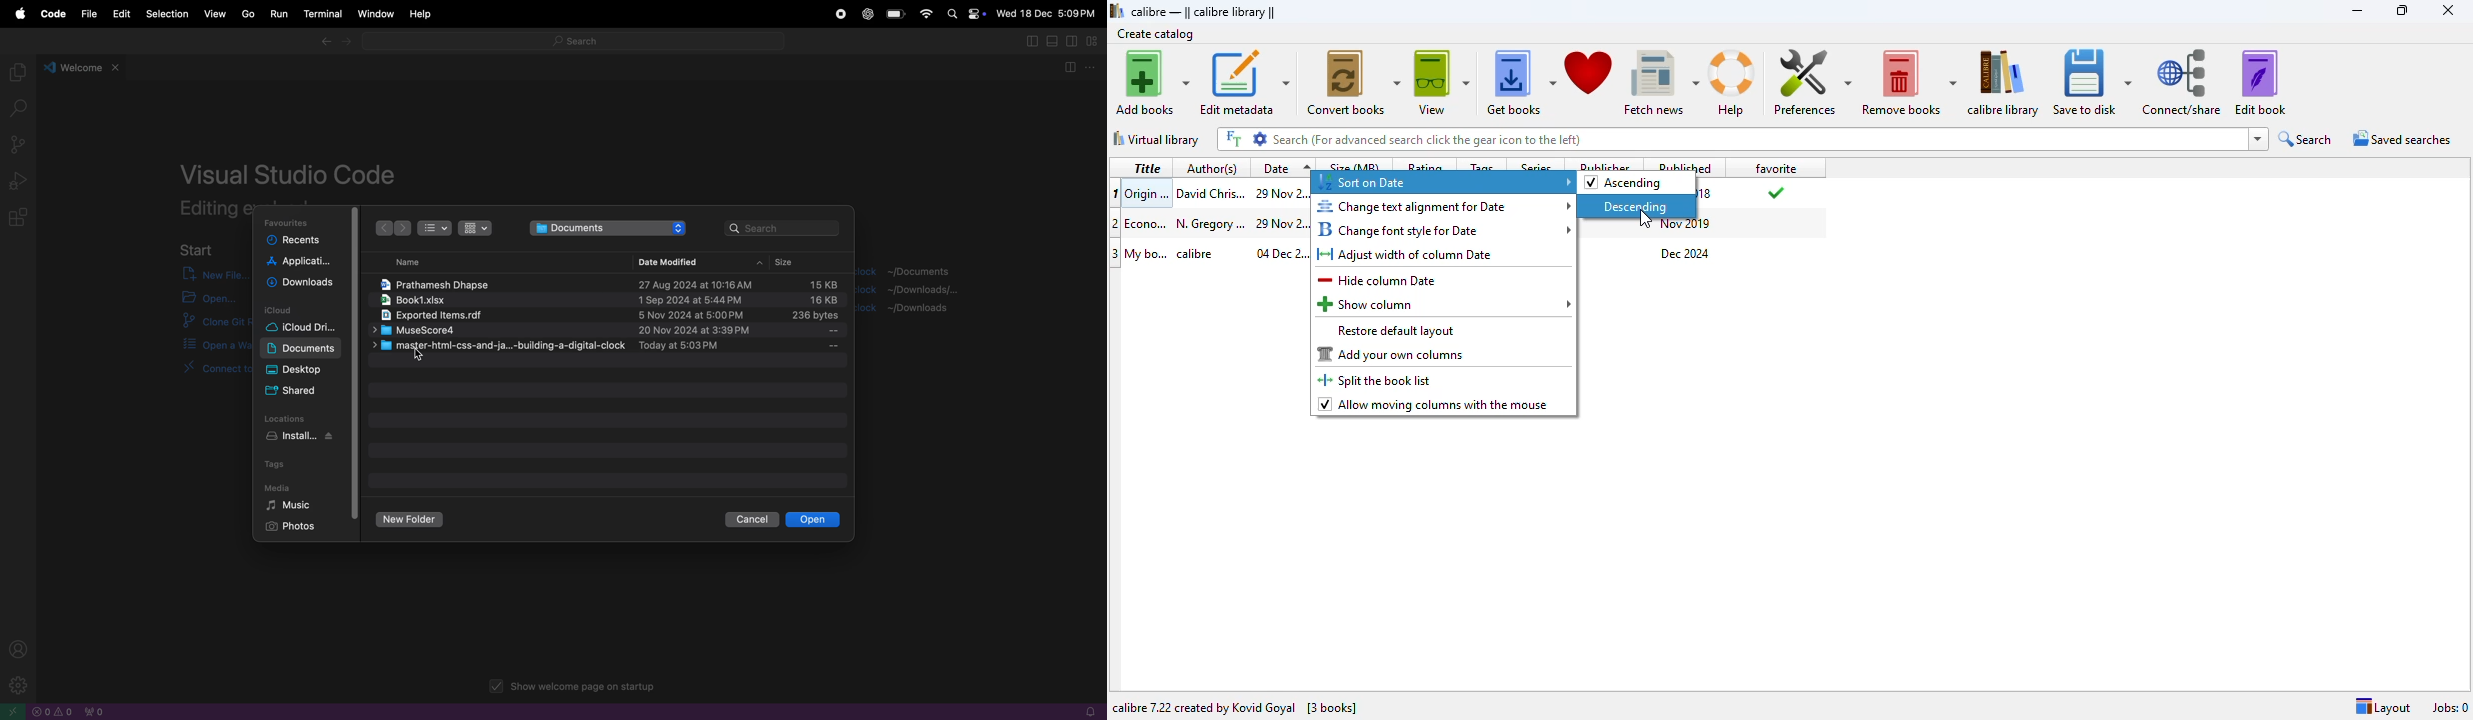  I want to click on descending, so click(1636, 206).